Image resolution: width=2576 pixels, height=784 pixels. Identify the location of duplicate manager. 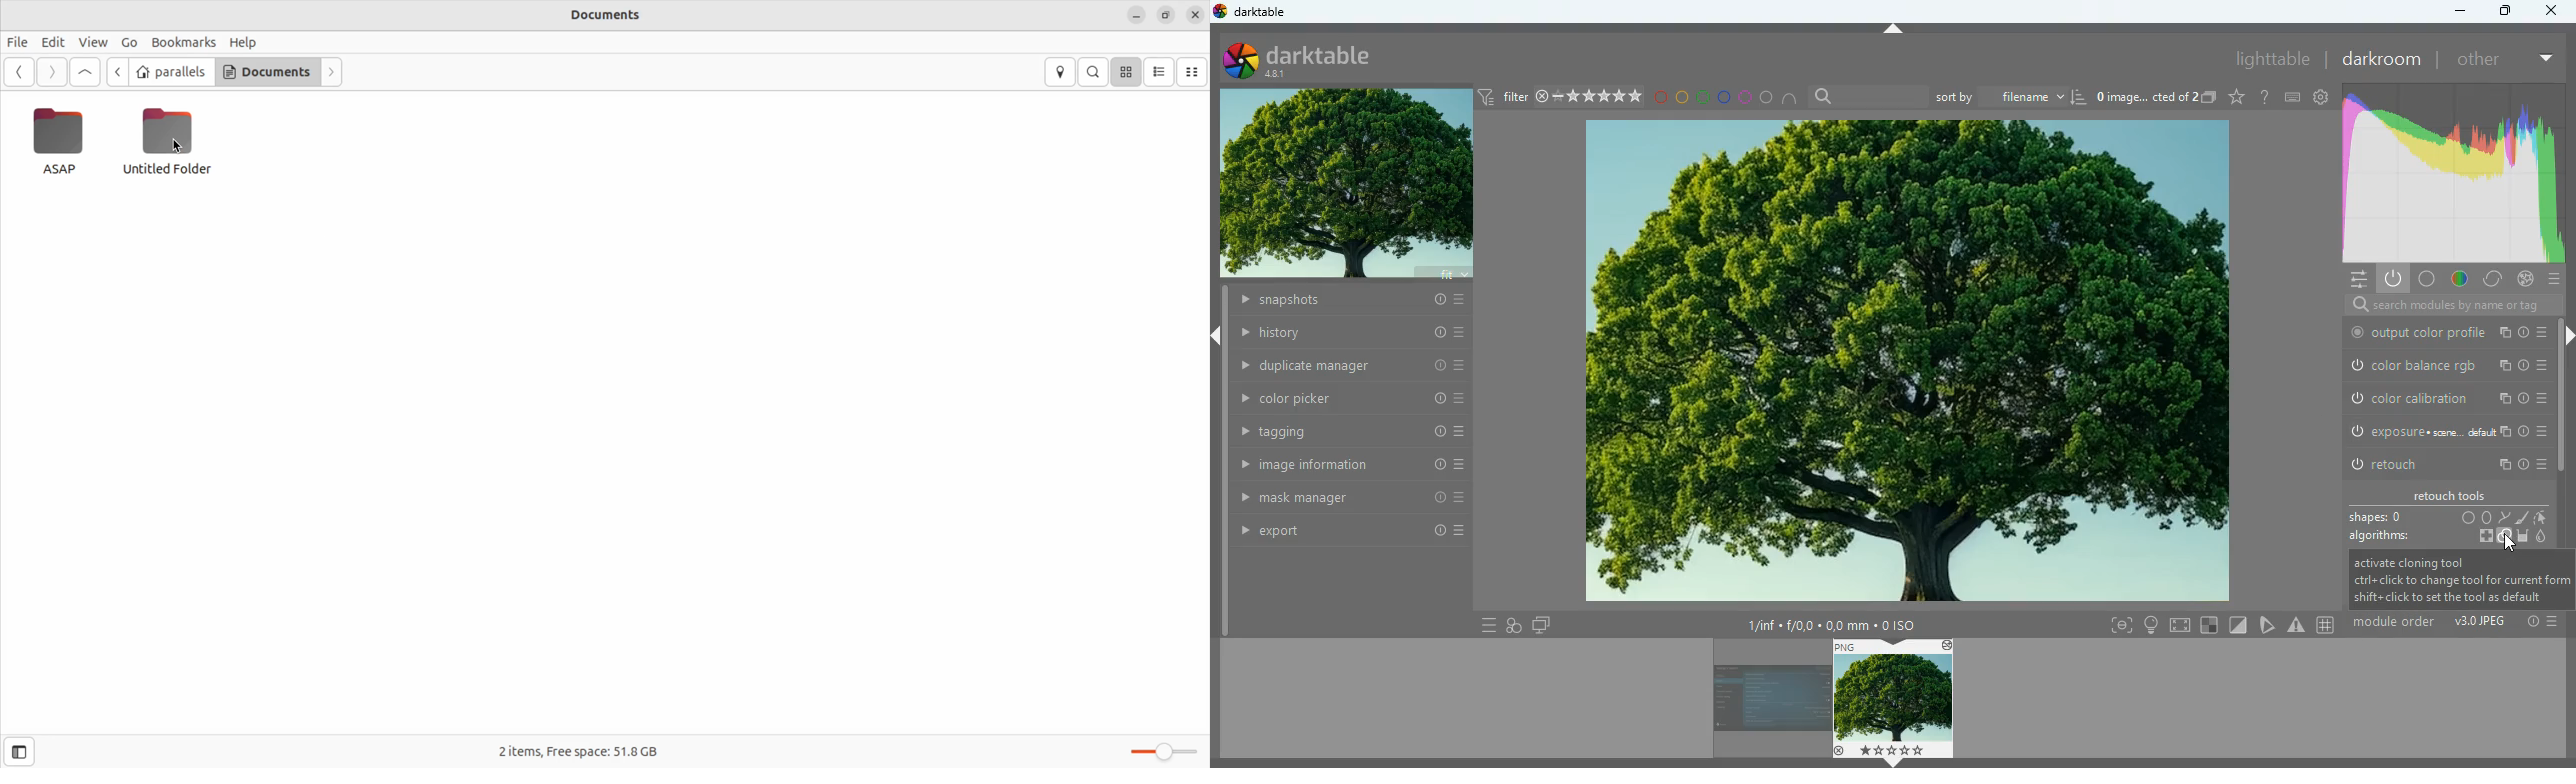
(1359, 365).